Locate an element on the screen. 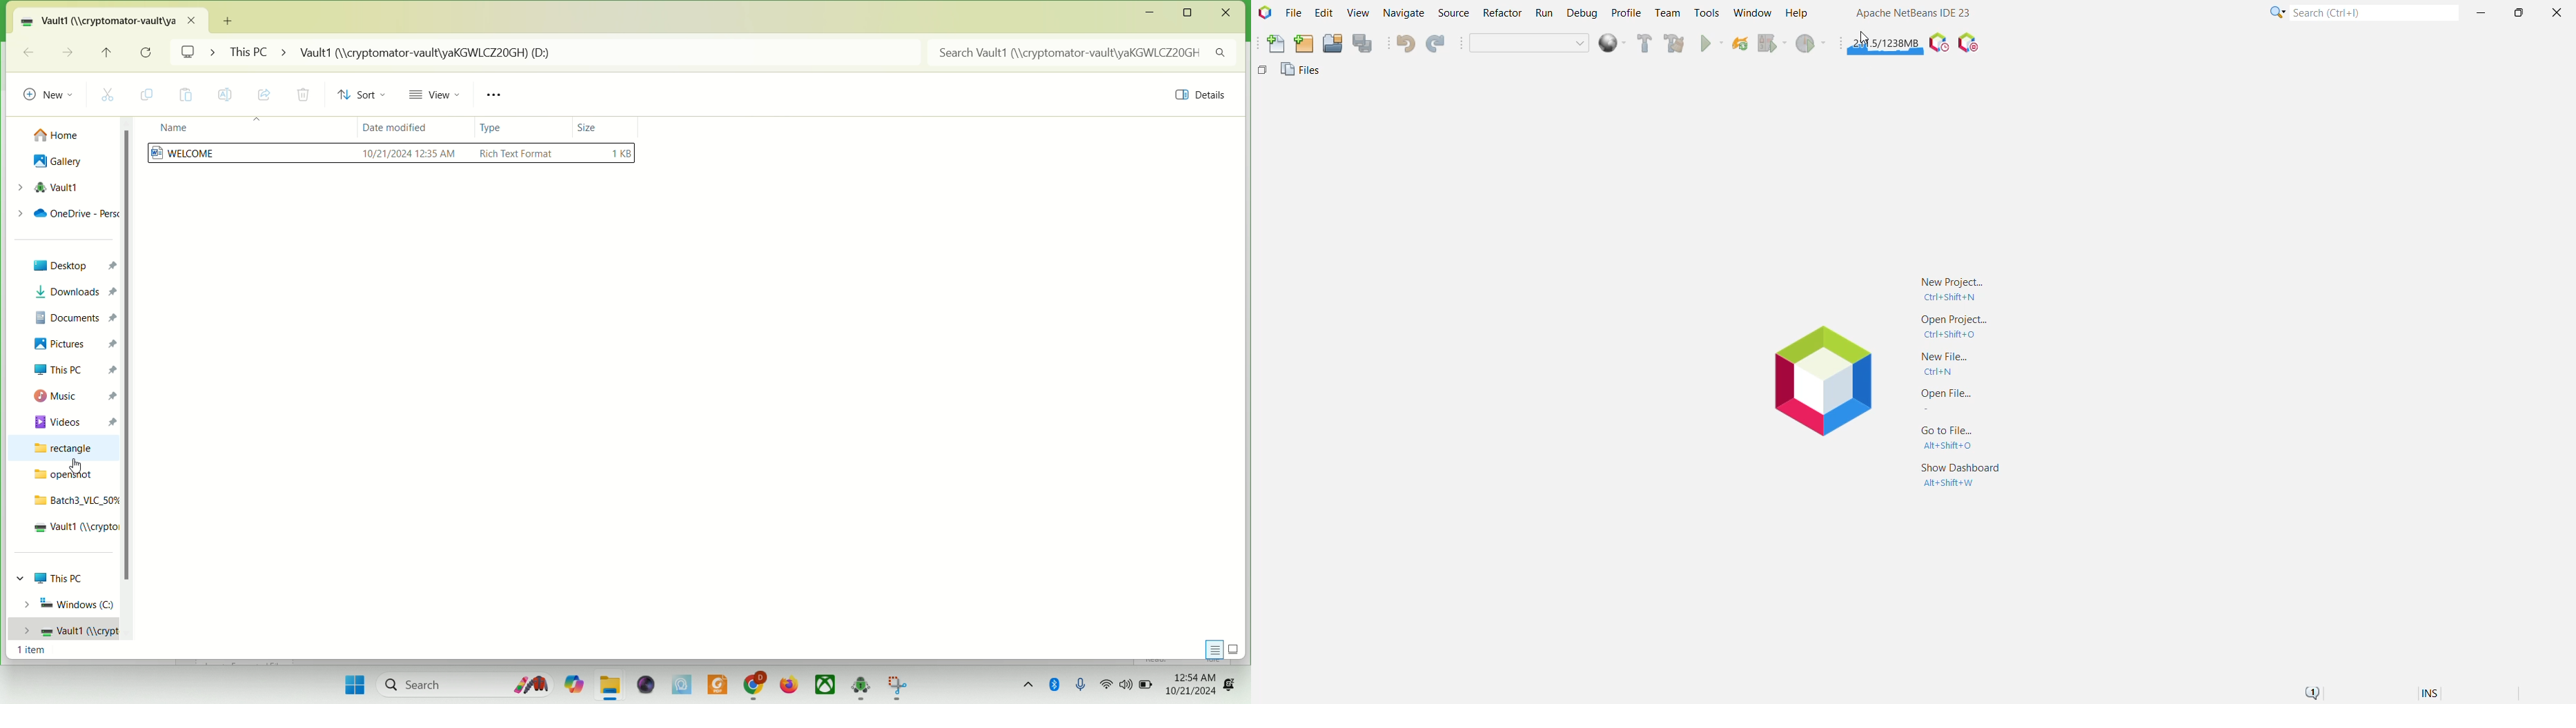 The height and width of the screenshot is (728, 2576). Run is located at coordinates (1712, 45).